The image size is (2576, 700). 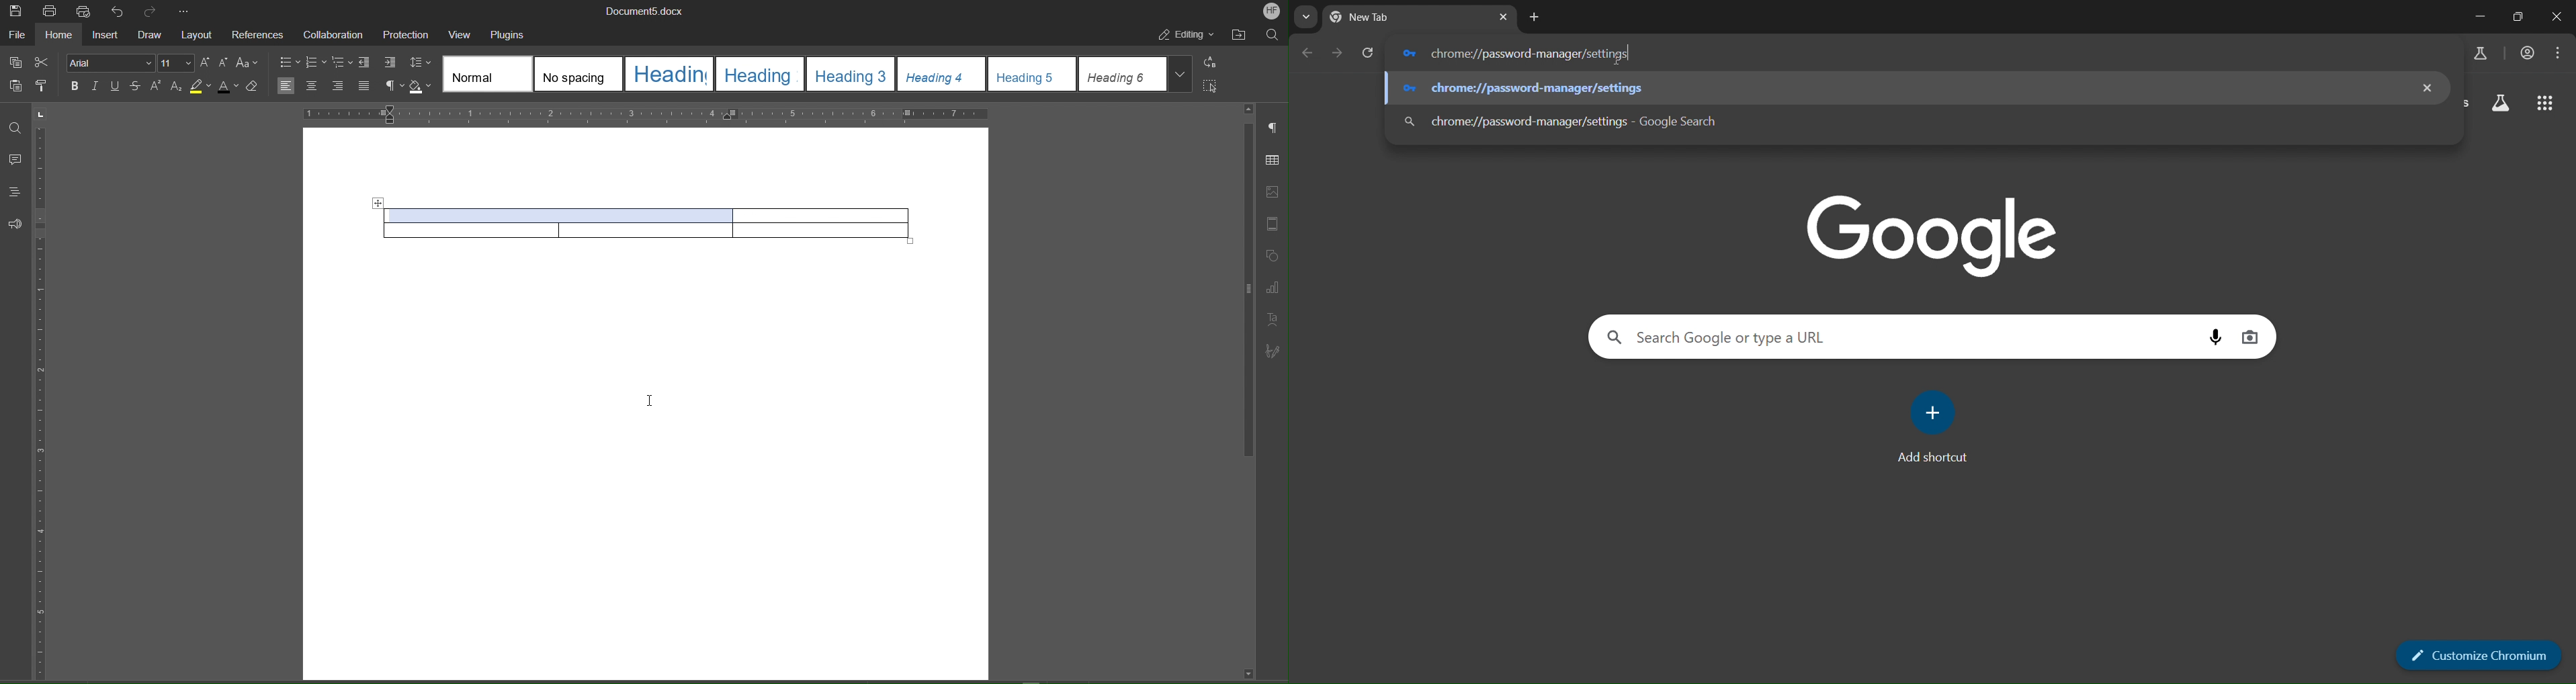 I want to click on Save, so click(x=15, y=11).